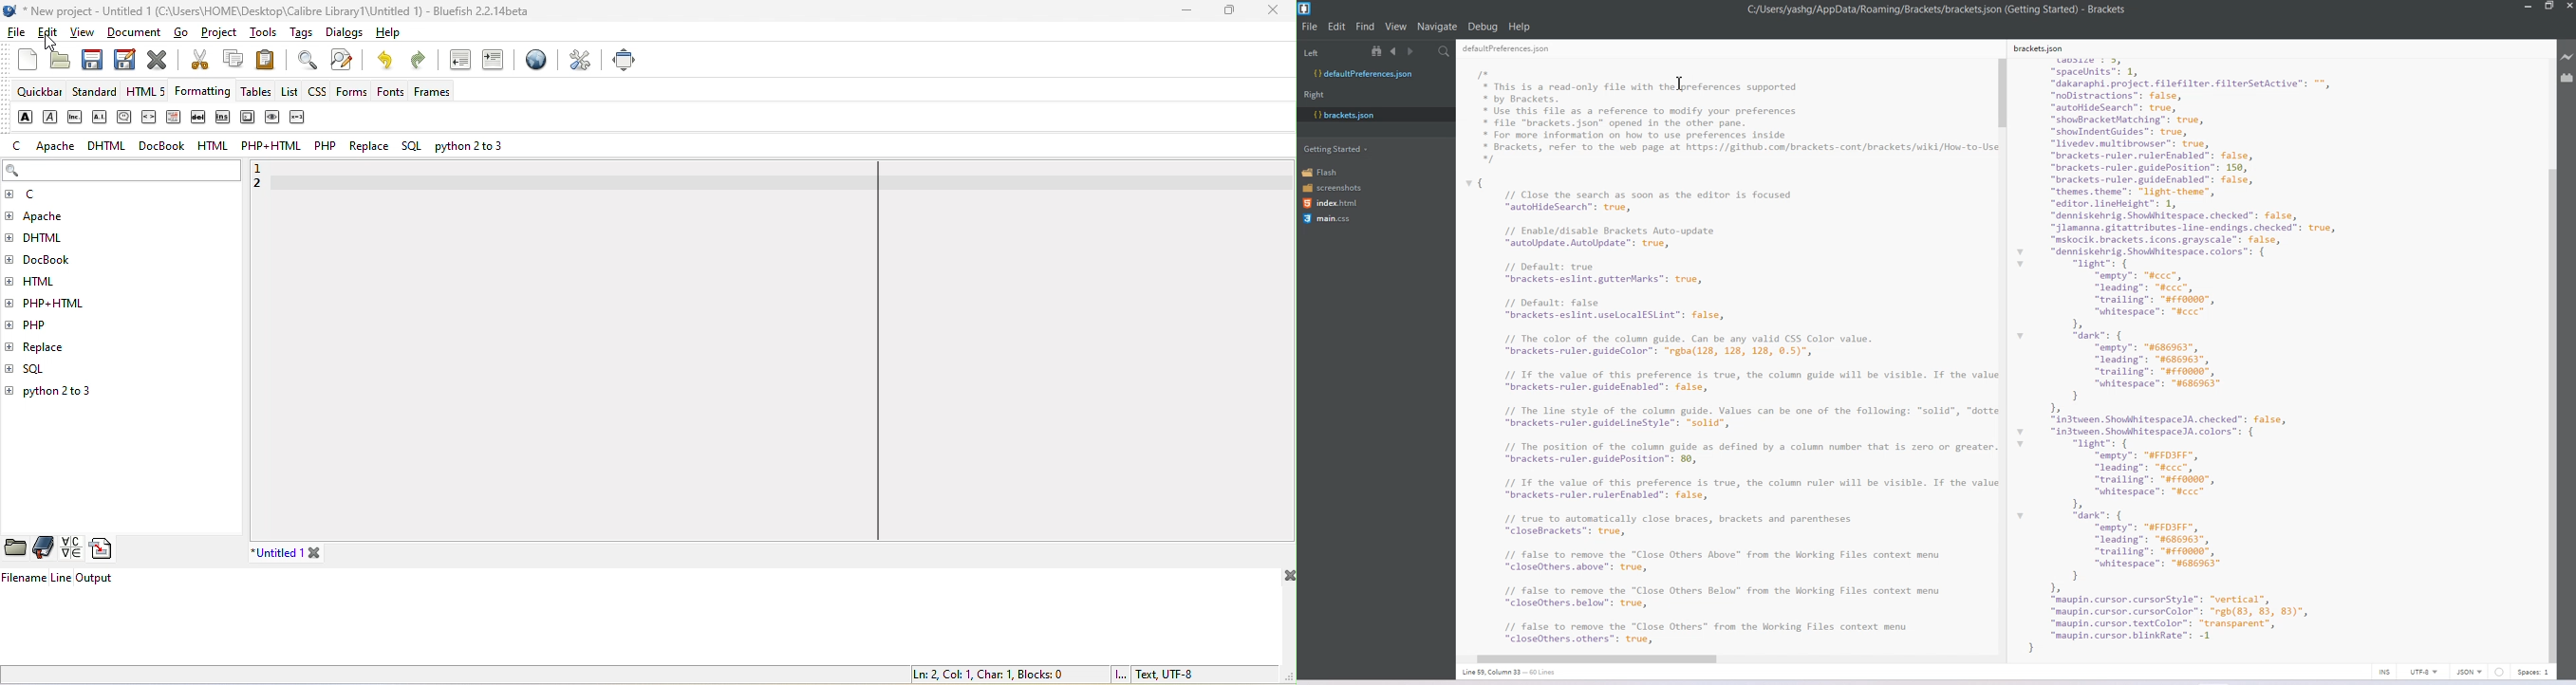 The width and height of the screenshot is (2576, 700). What do you see at coordinates (206, 92) in the screenshot?
I see `formatting` at bounding box center [206, 92].